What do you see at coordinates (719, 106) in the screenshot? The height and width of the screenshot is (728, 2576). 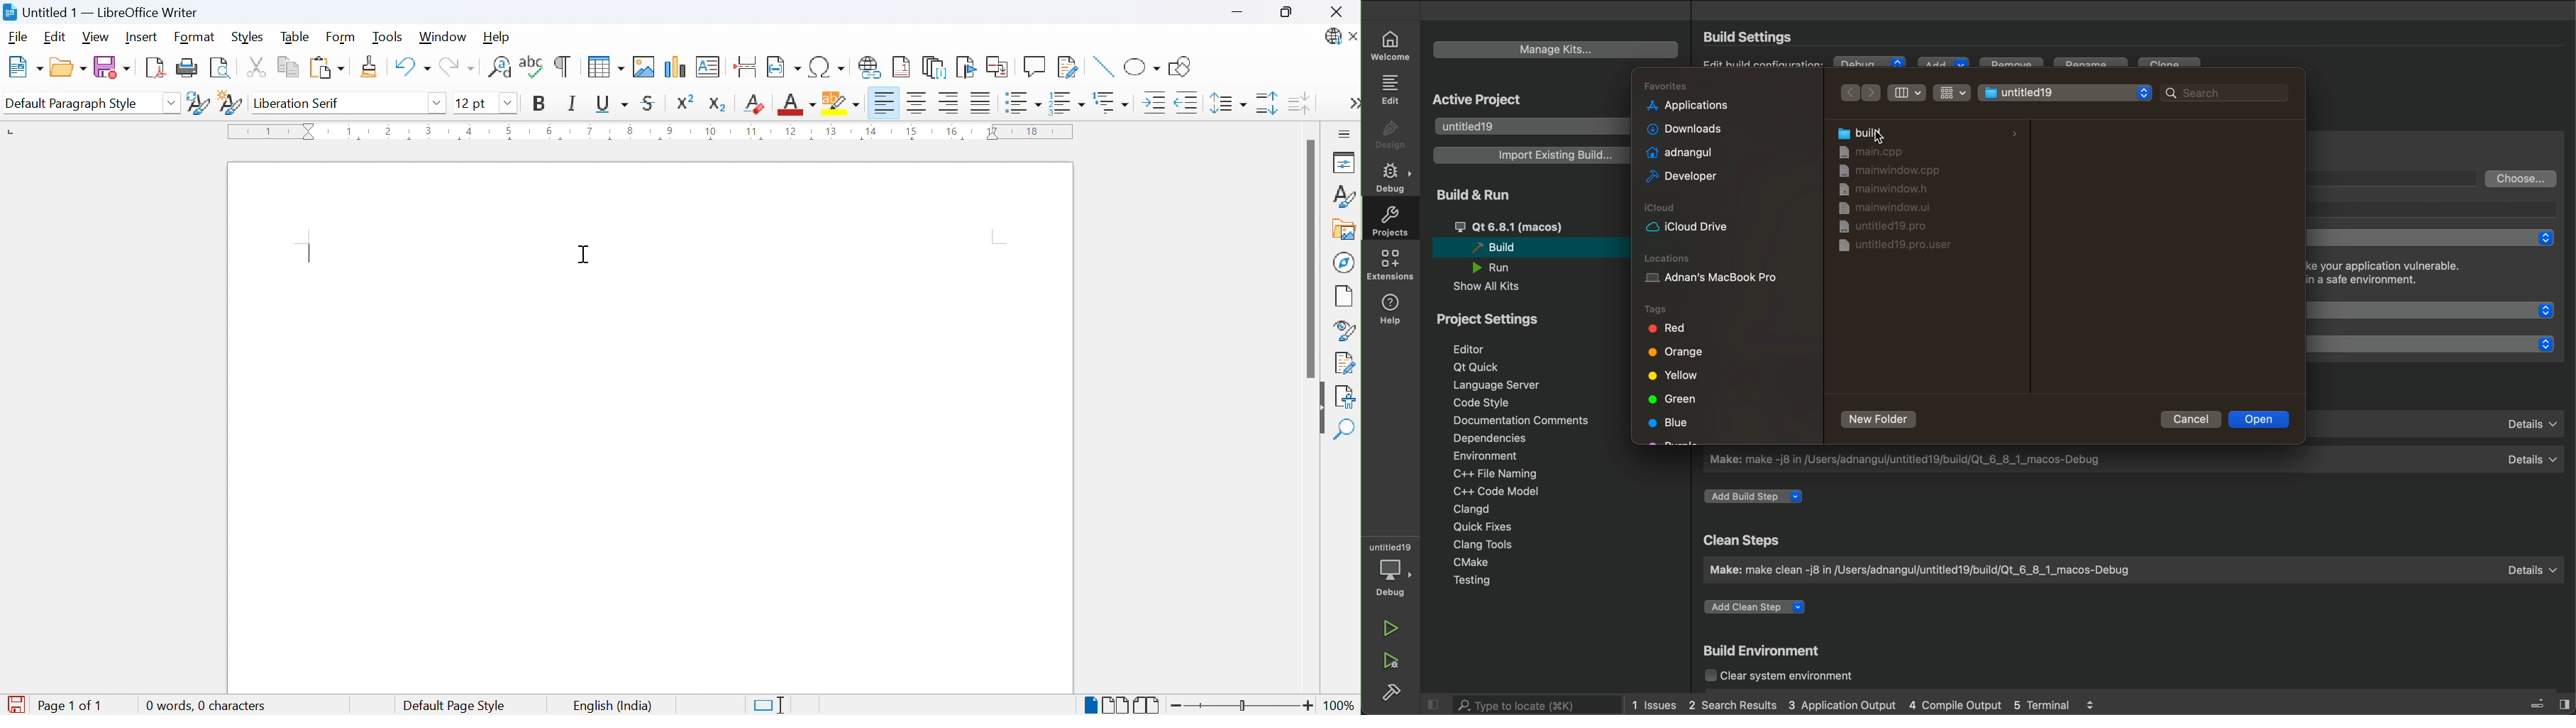 I see `Subscript` at bounding box center [719, 106].